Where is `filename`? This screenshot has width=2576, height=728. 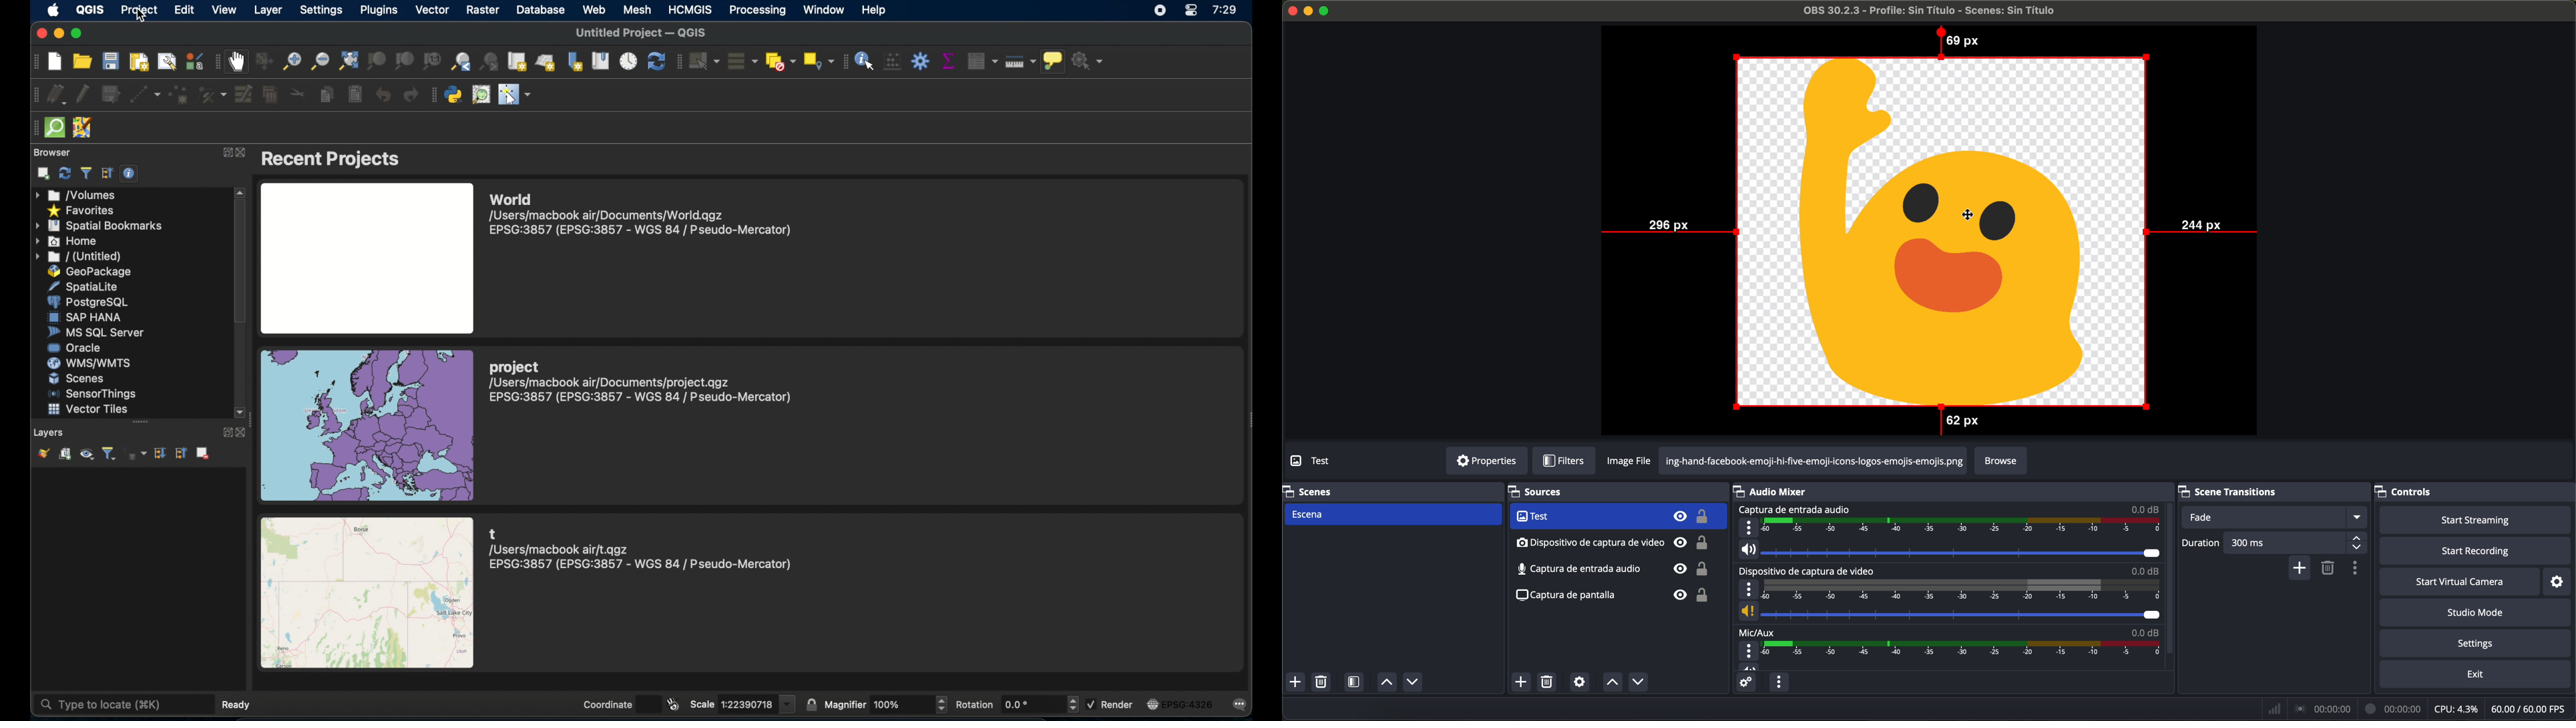
filename is located at coordinates (1931, 10).